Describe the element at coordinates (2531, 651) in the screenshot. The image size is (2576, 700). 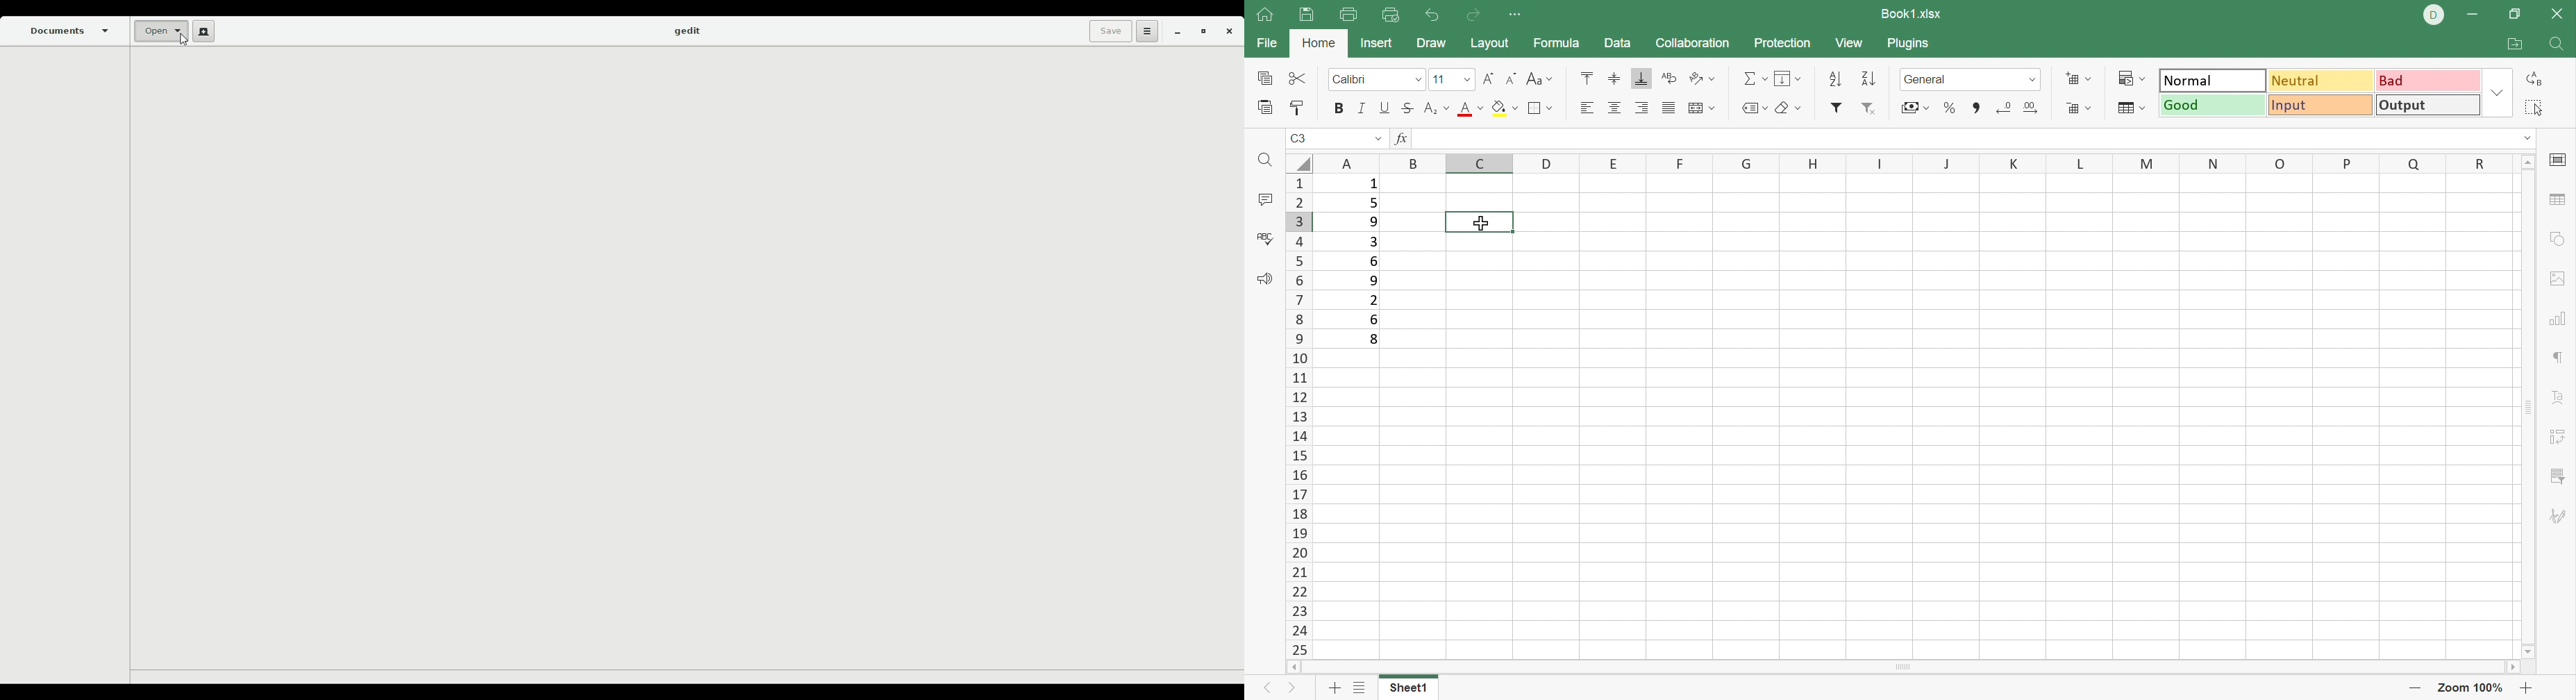
I see `Scroll Down` at that location.